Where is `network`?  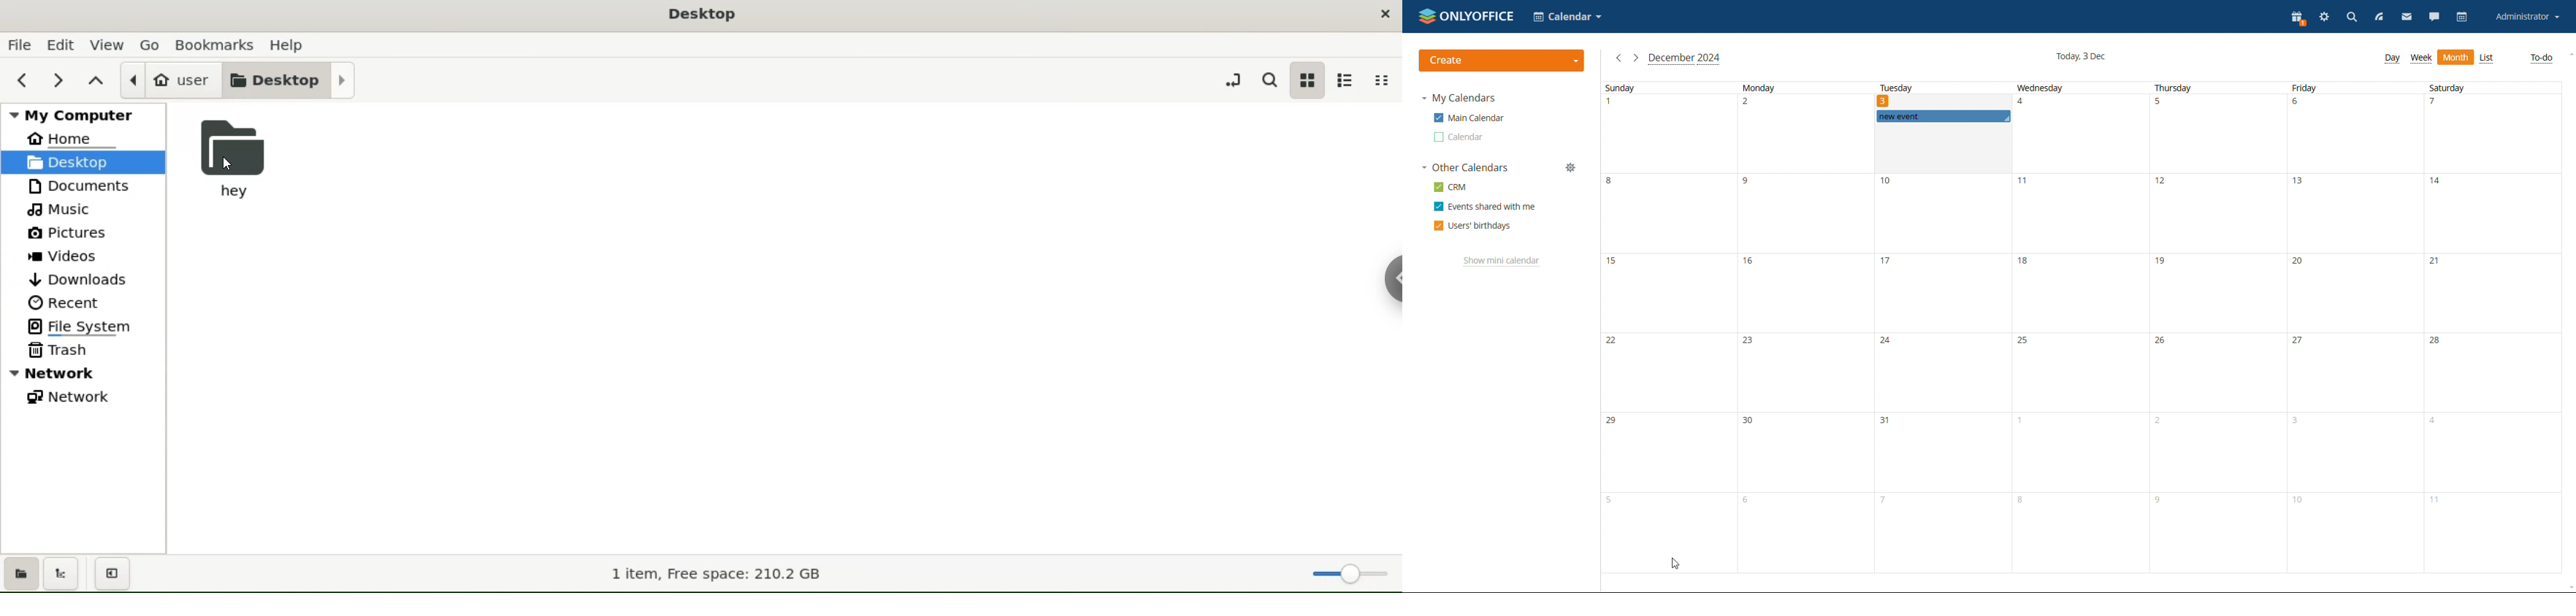 network is located at coordinates (83, 399).